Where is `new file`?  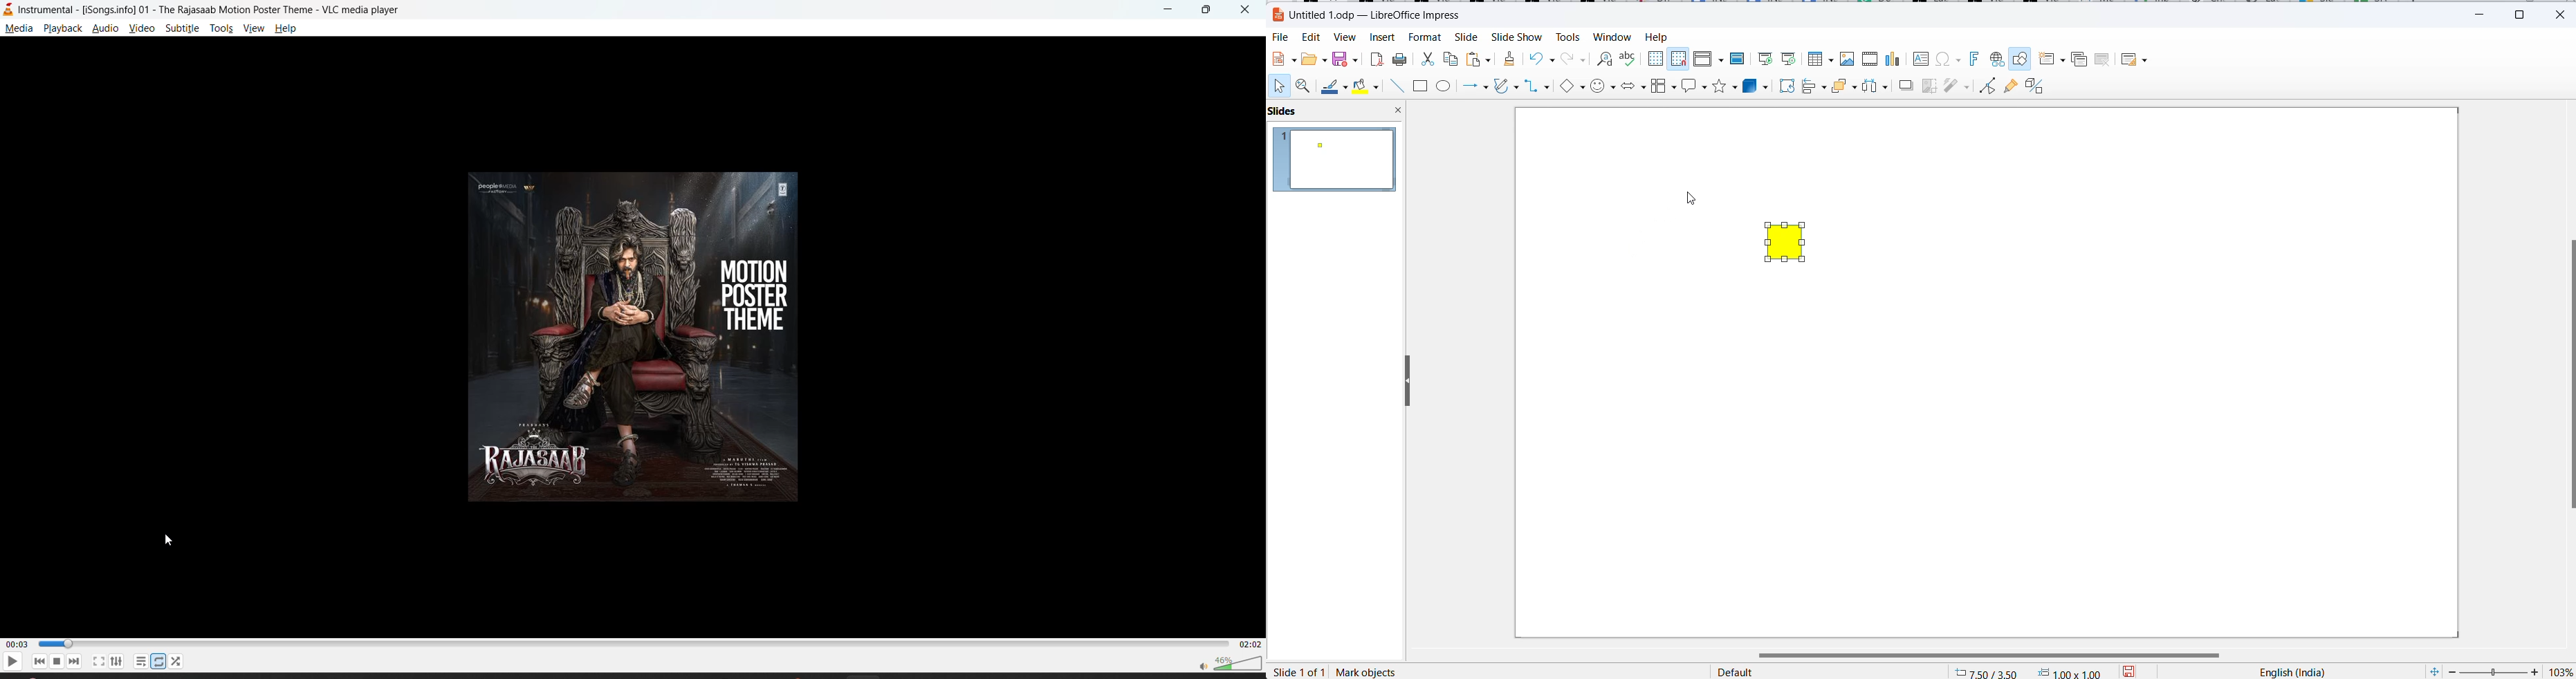
new file is located at coordinates (1282, 59).